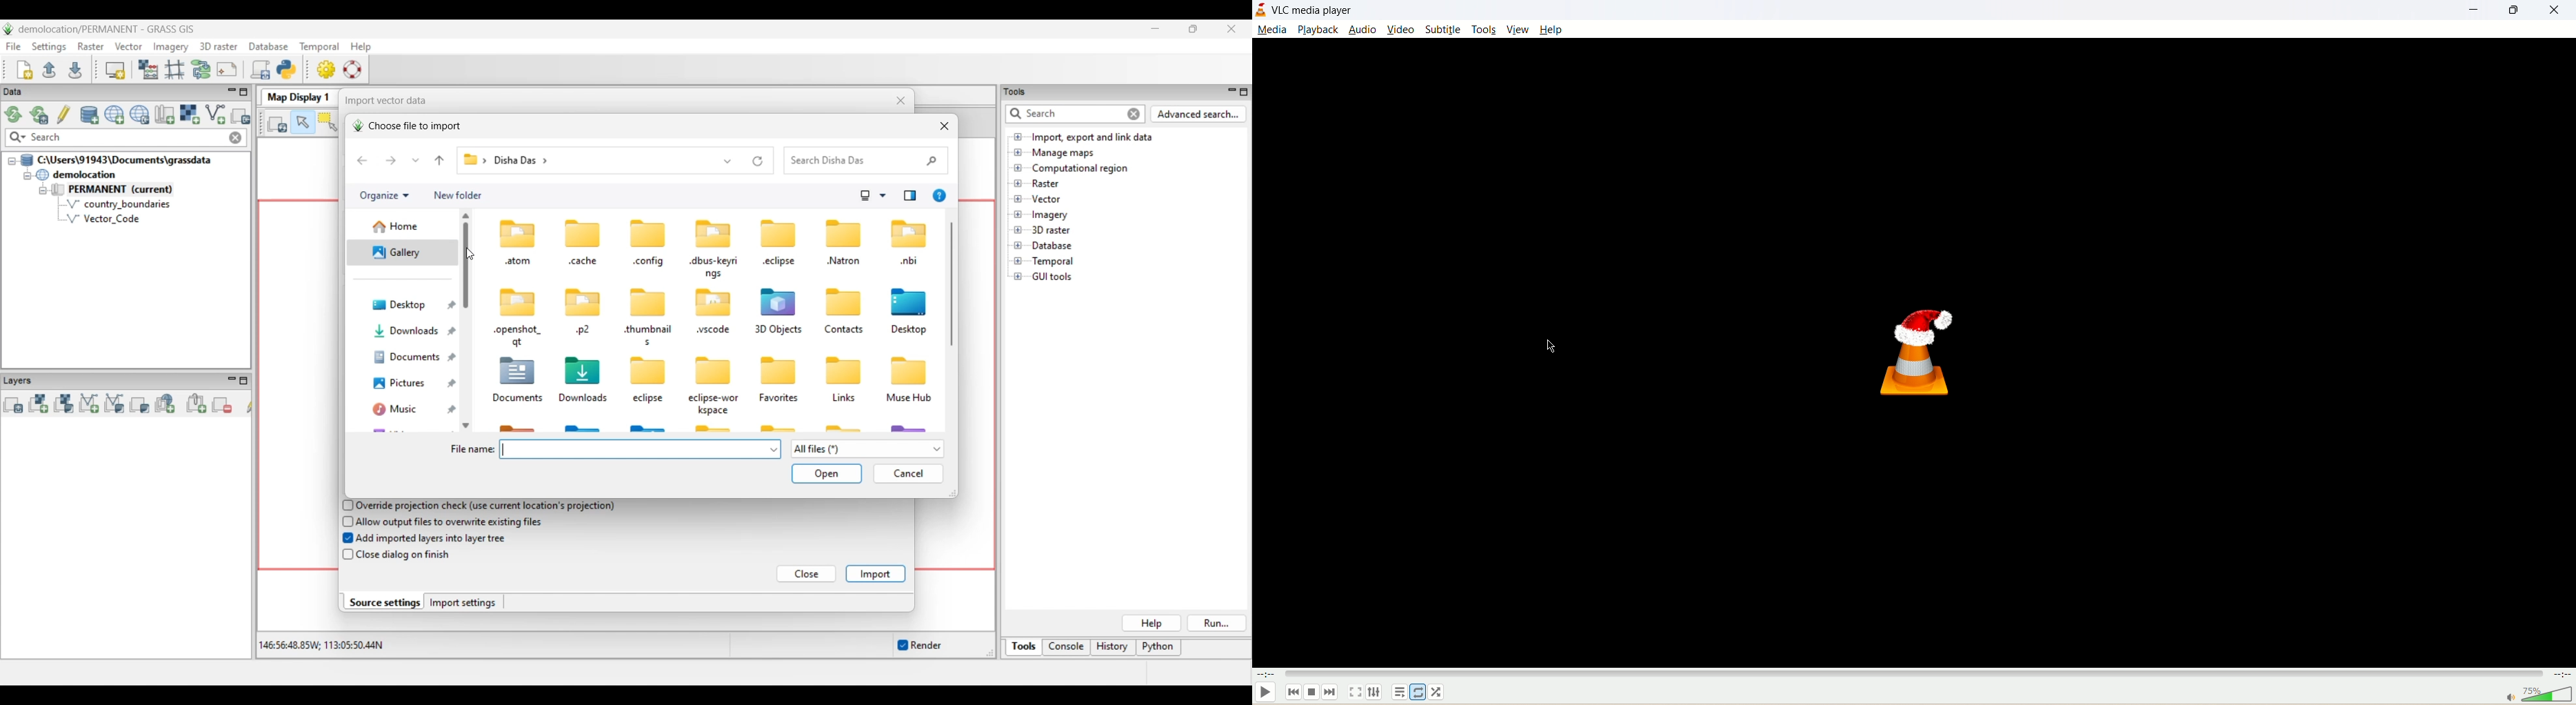 The image size is (2576, 728). Describe the element at coordinates (2531, 695) in the screenshot. I see `volume bar` at that location.